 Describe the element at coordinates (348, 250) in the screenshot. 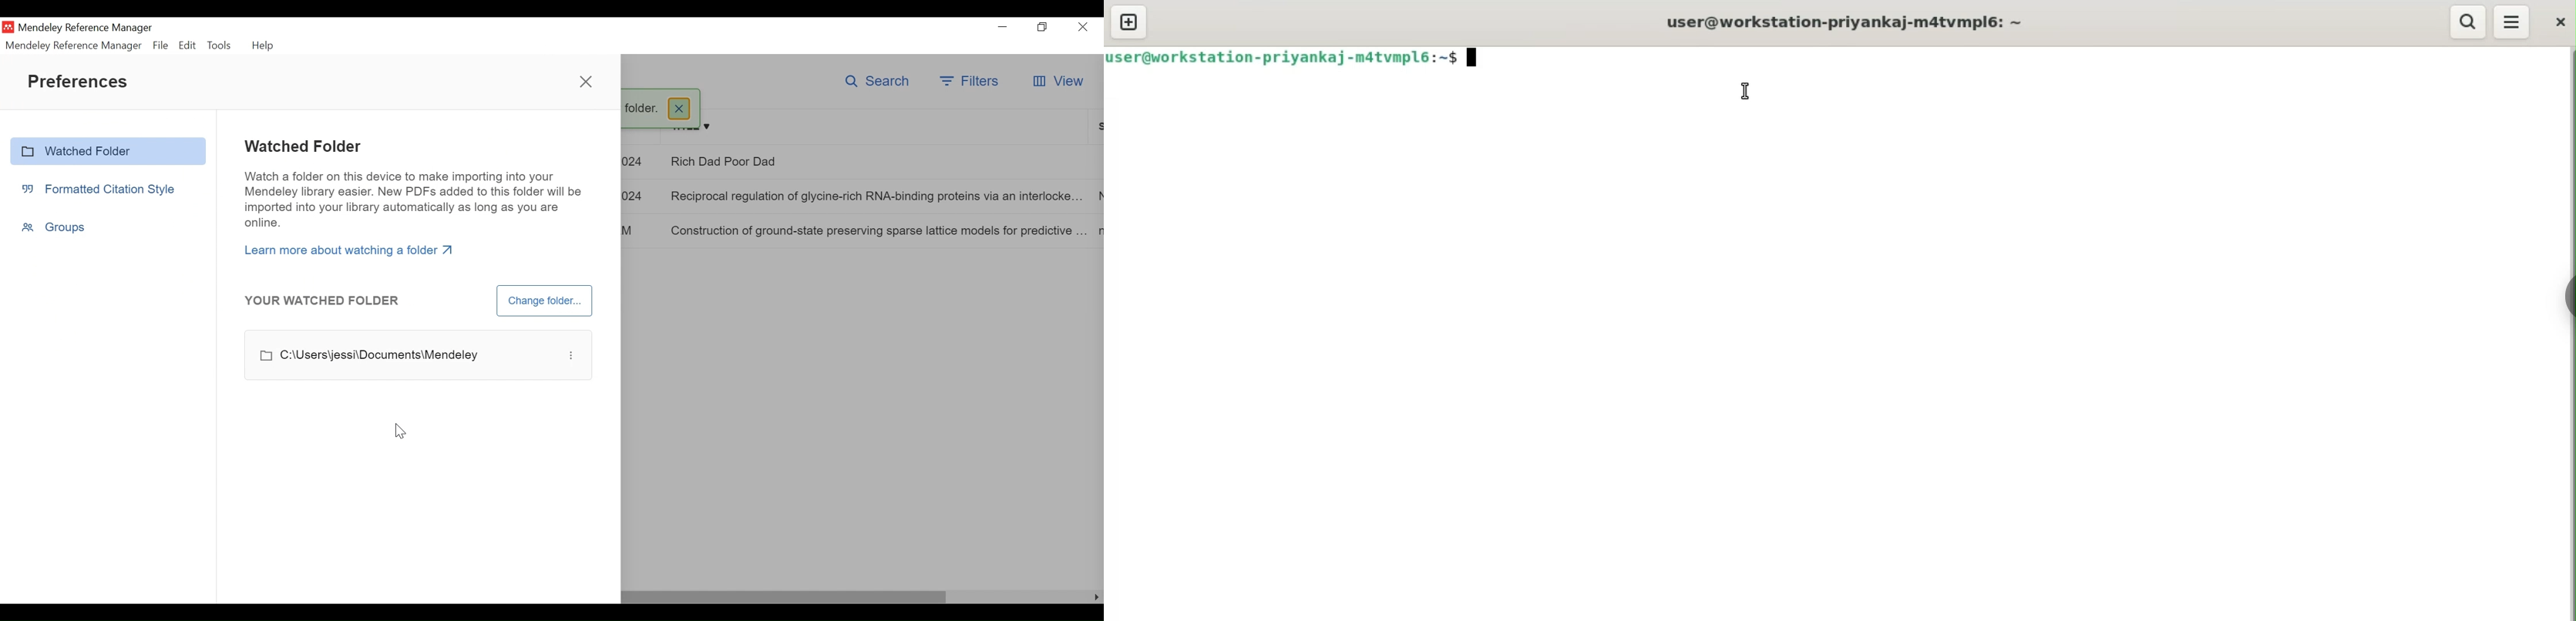

I see `Learn more about watching a folder` at that location.